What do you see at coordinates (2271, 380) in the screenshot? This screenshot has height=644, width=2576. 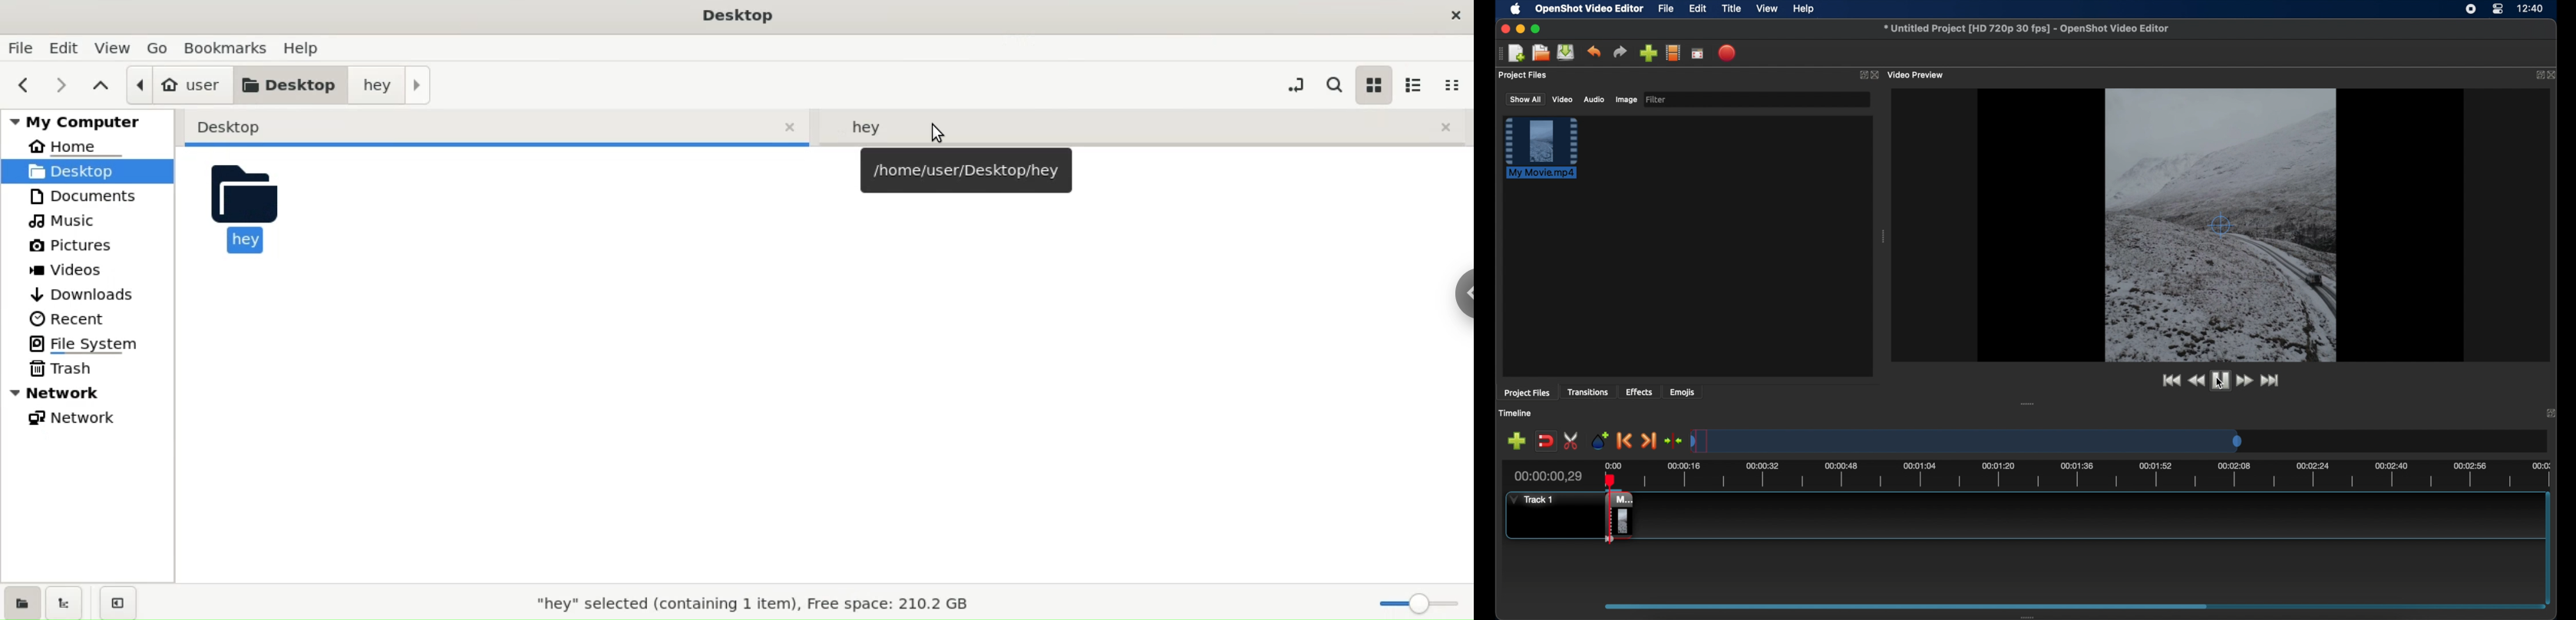 I see `jump to start` at bounding box center [2271, 380].